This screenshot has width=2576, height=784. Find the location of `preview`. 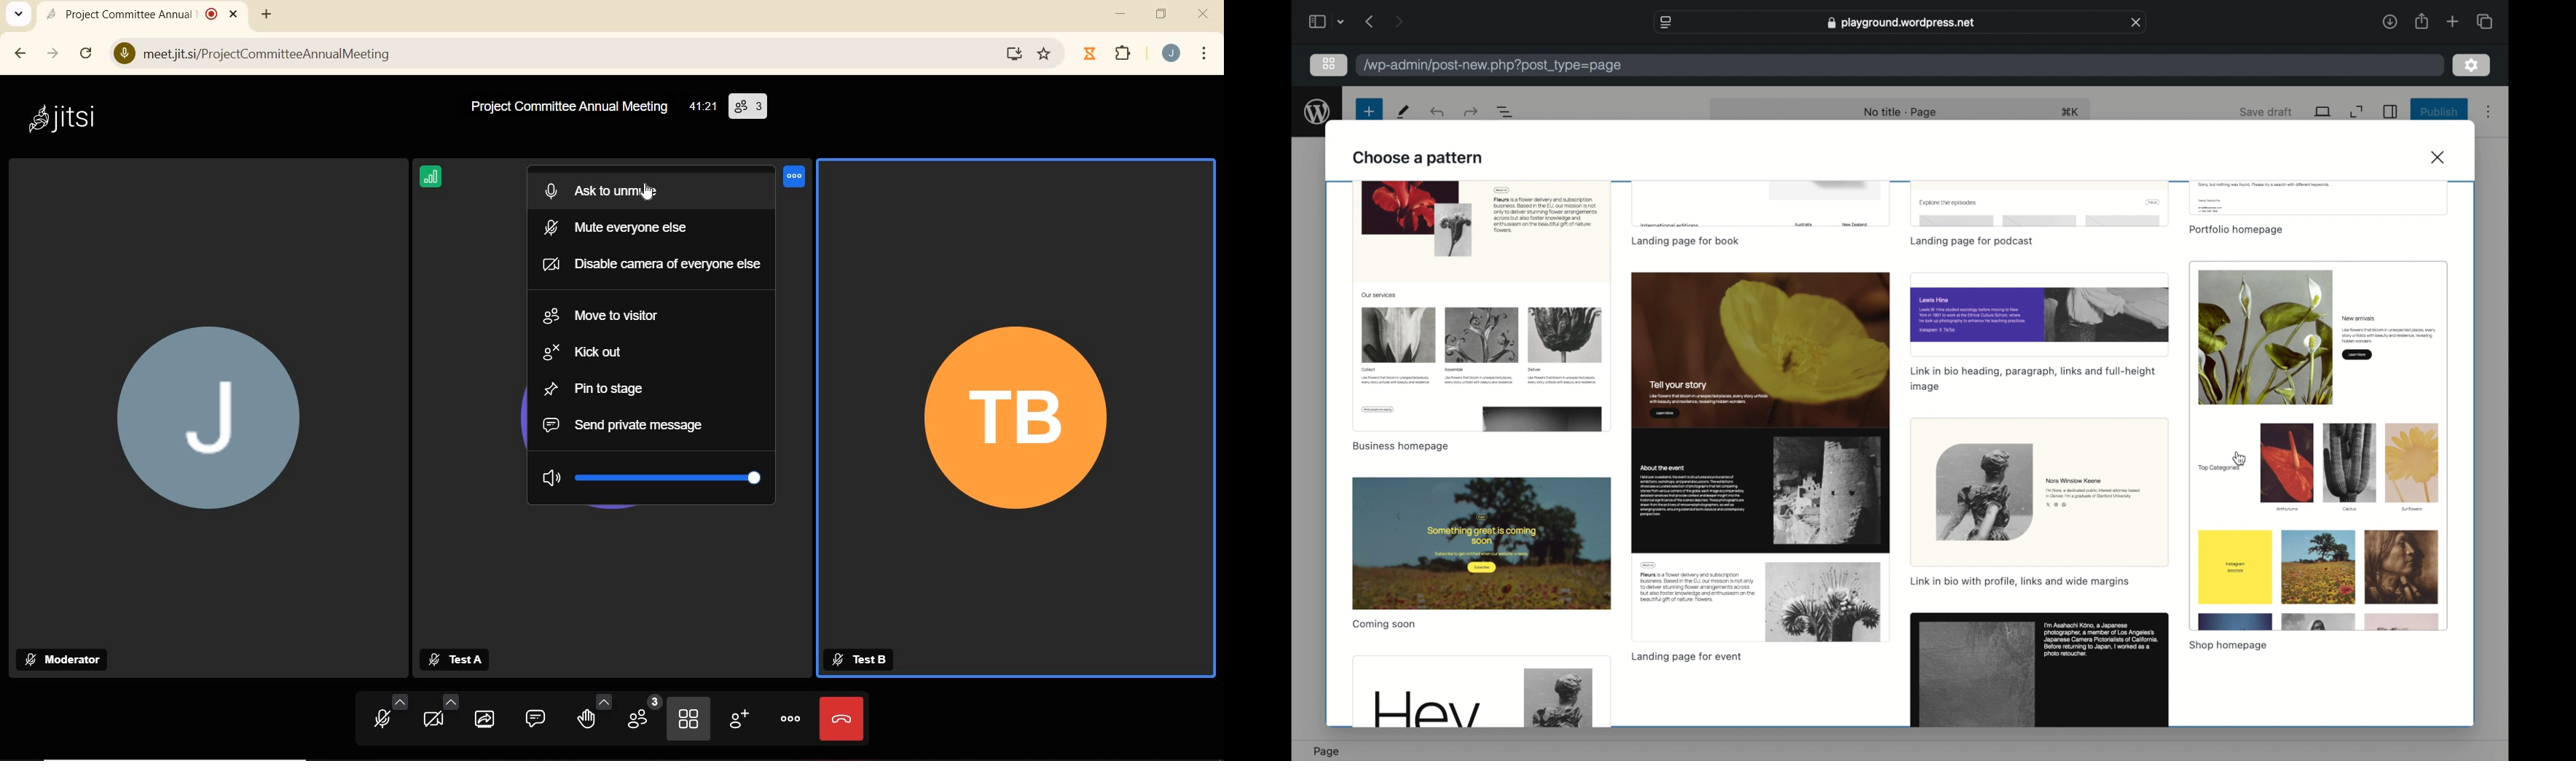

preview is located at coordinates (1761, 457).